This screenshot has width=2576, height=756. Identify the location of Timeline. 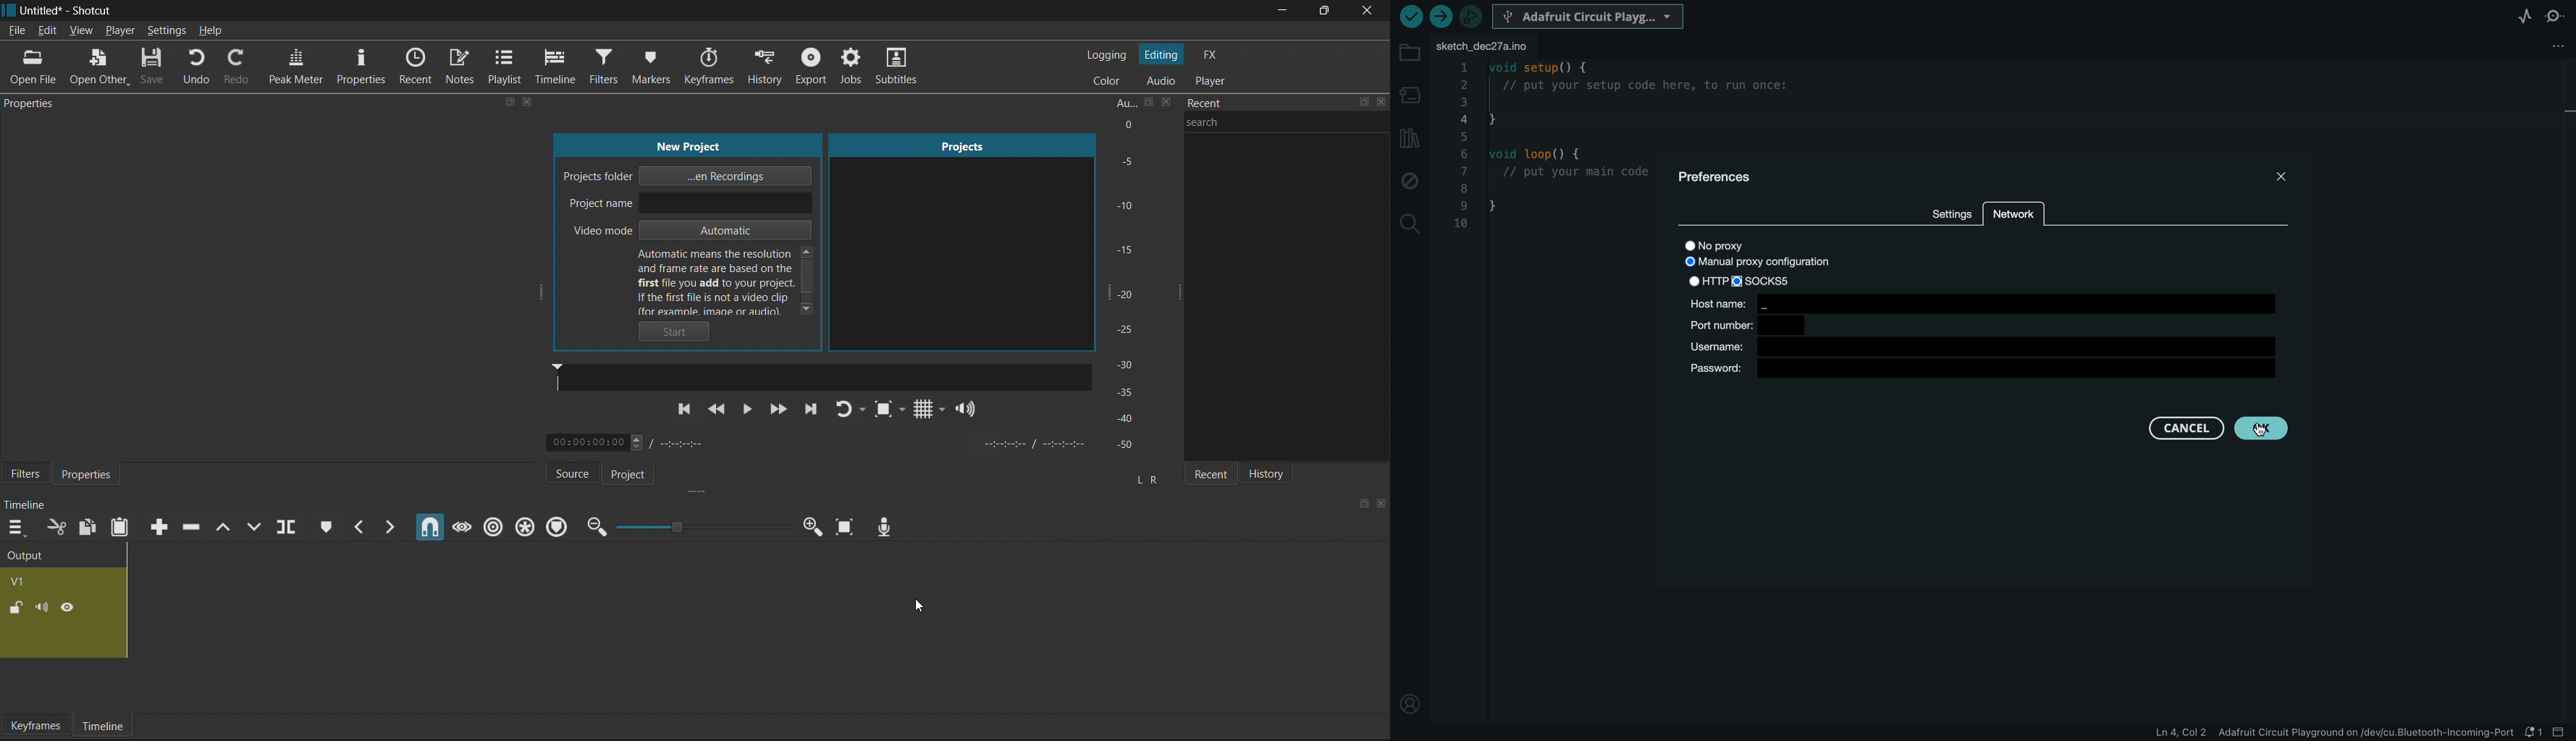
(559, 67).